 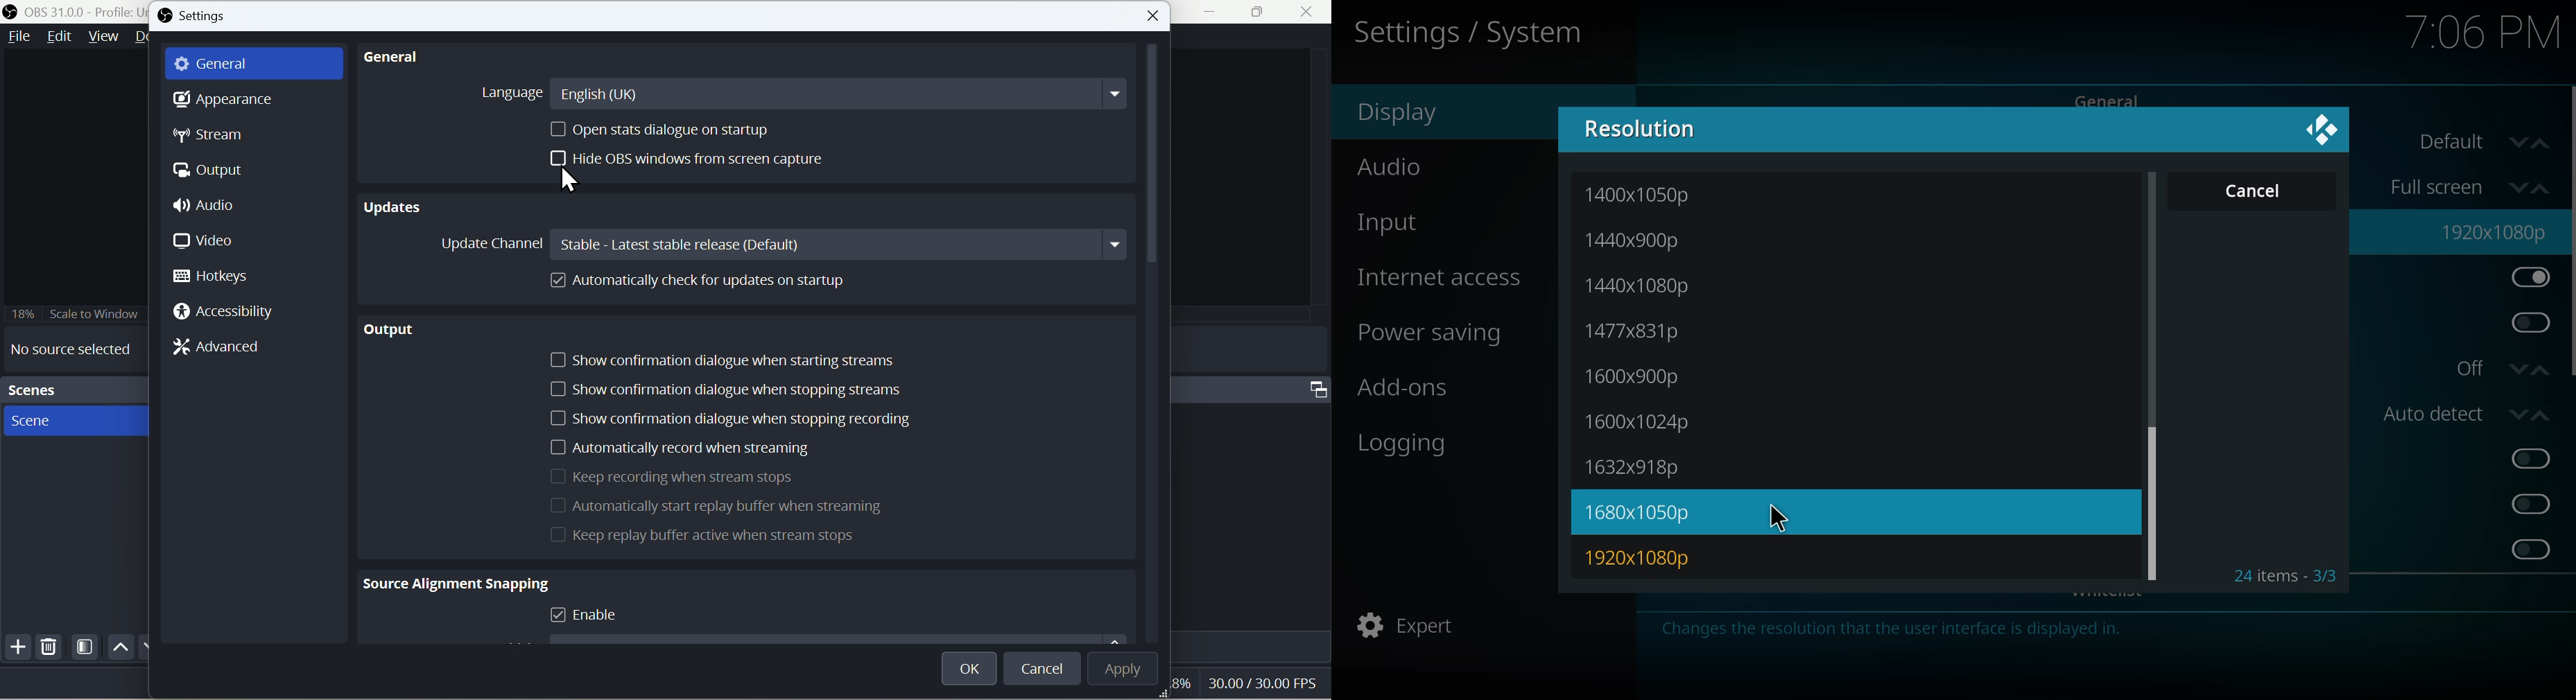 What do you see at coordinates (704, 538) in the screenshot?
I see `Keep Replay for active when is stream stops` at bounding box center [704, 538].